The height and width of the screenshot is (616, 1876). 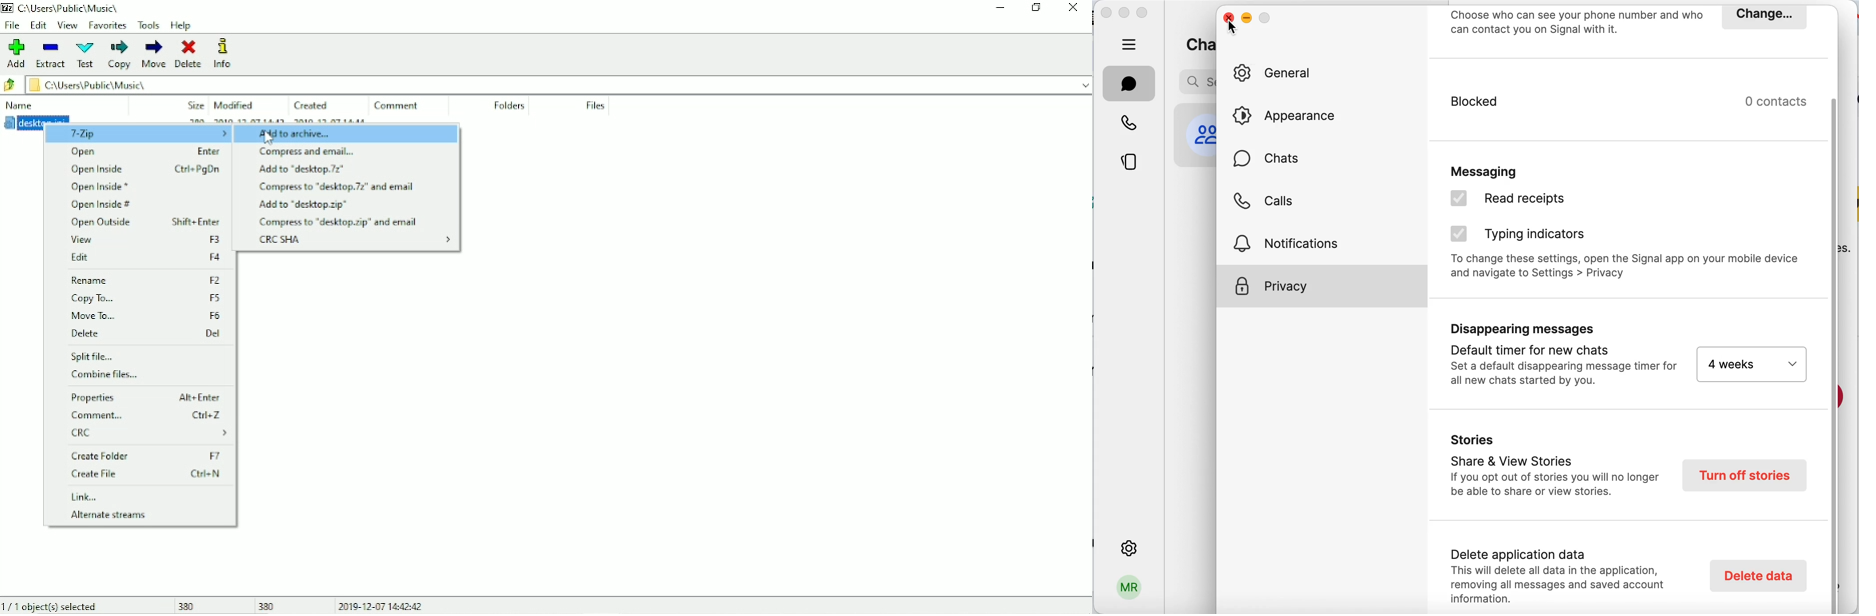 I want to click on Files, so click(x=595, y=106).